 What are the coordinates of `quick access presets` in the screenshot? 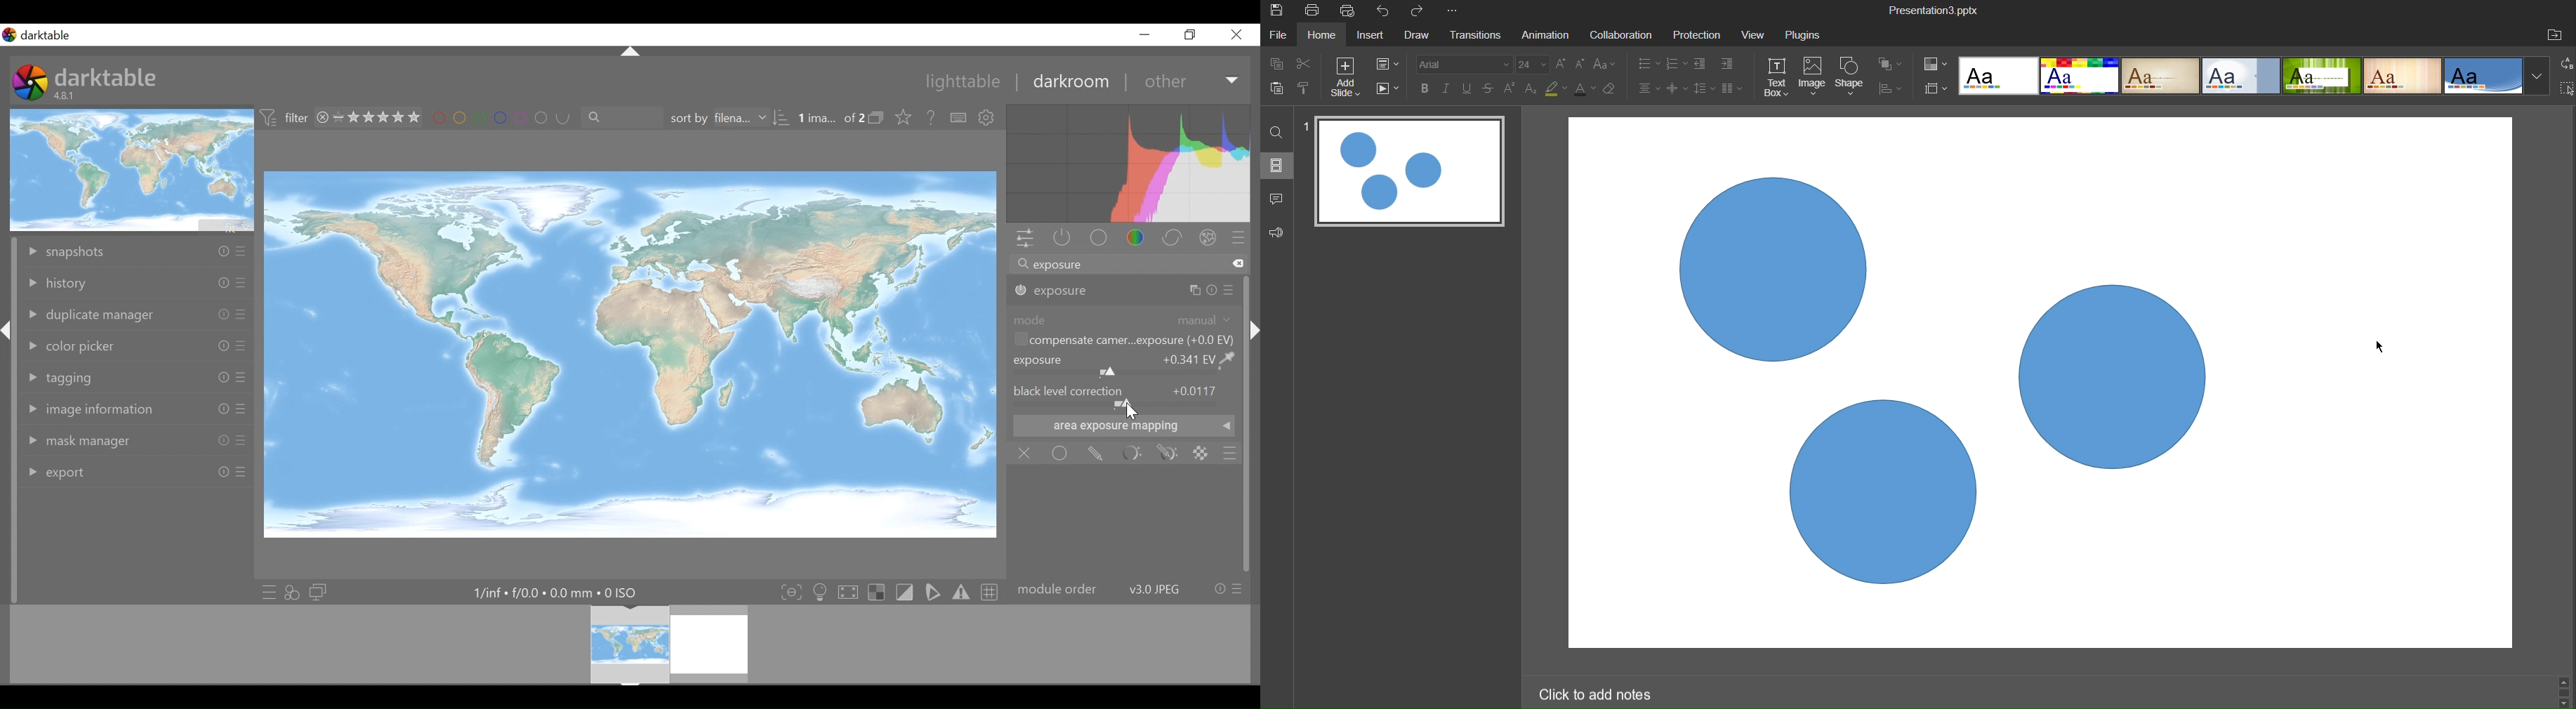 It's located at (265, 591).